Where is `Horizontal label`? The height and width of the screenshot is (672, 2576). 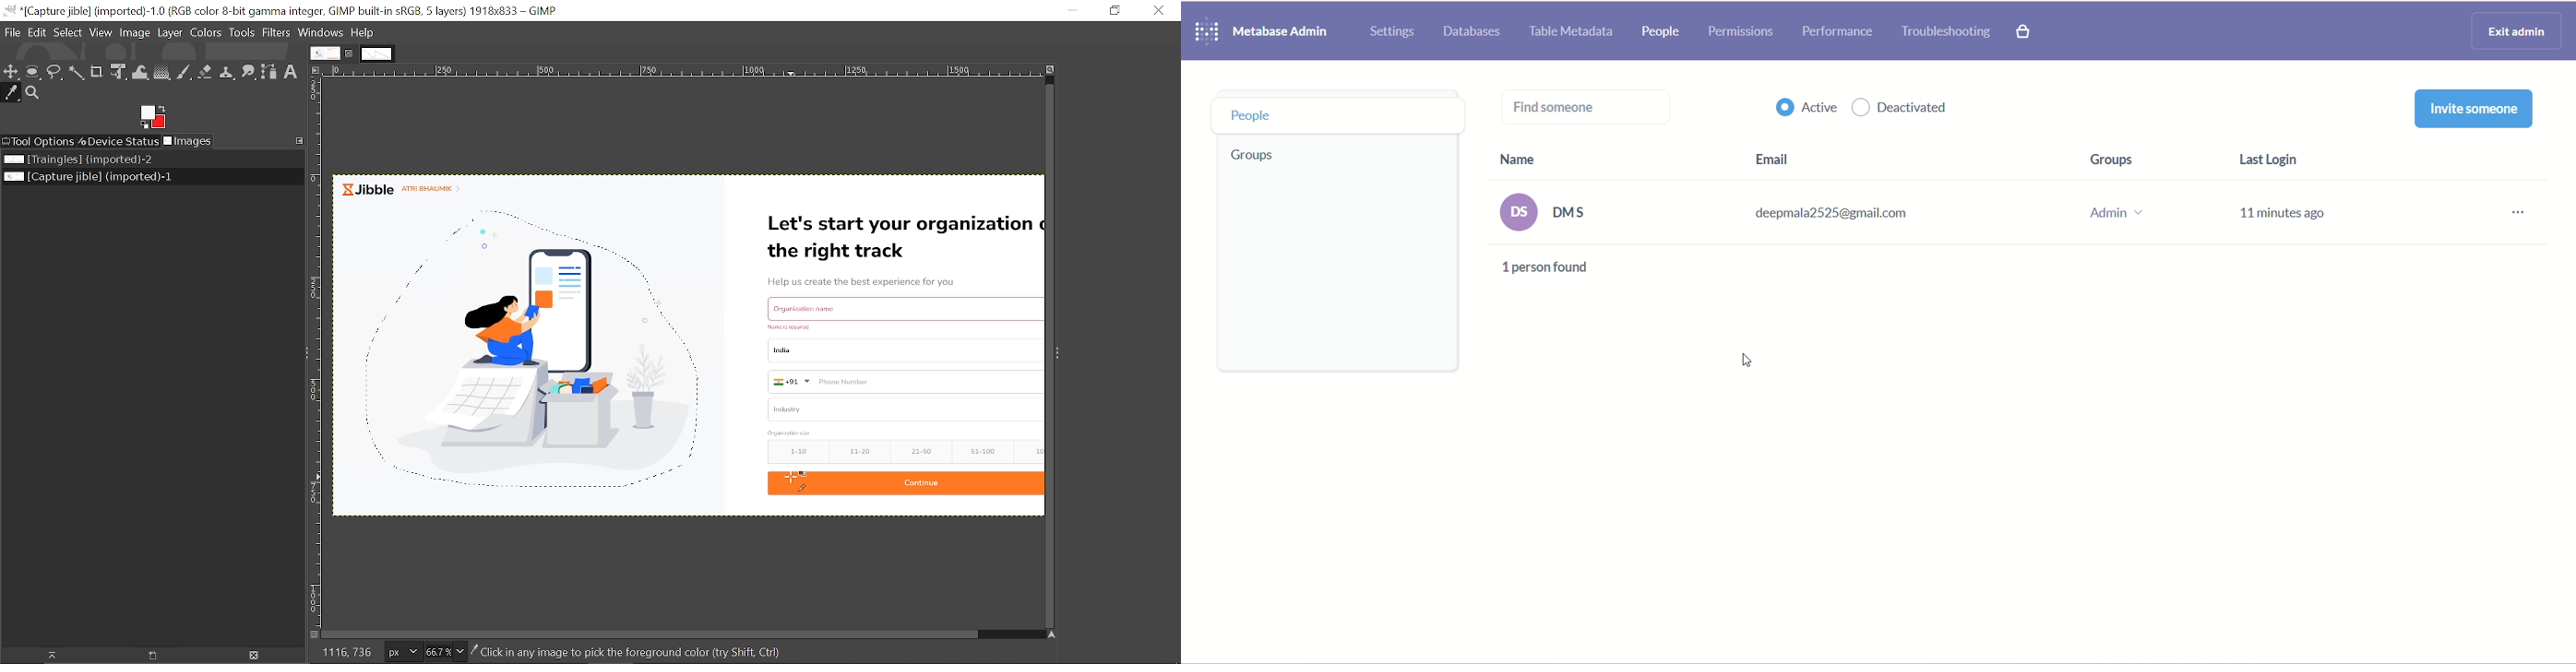 Horizontal label is located at coordinates (680, 71).